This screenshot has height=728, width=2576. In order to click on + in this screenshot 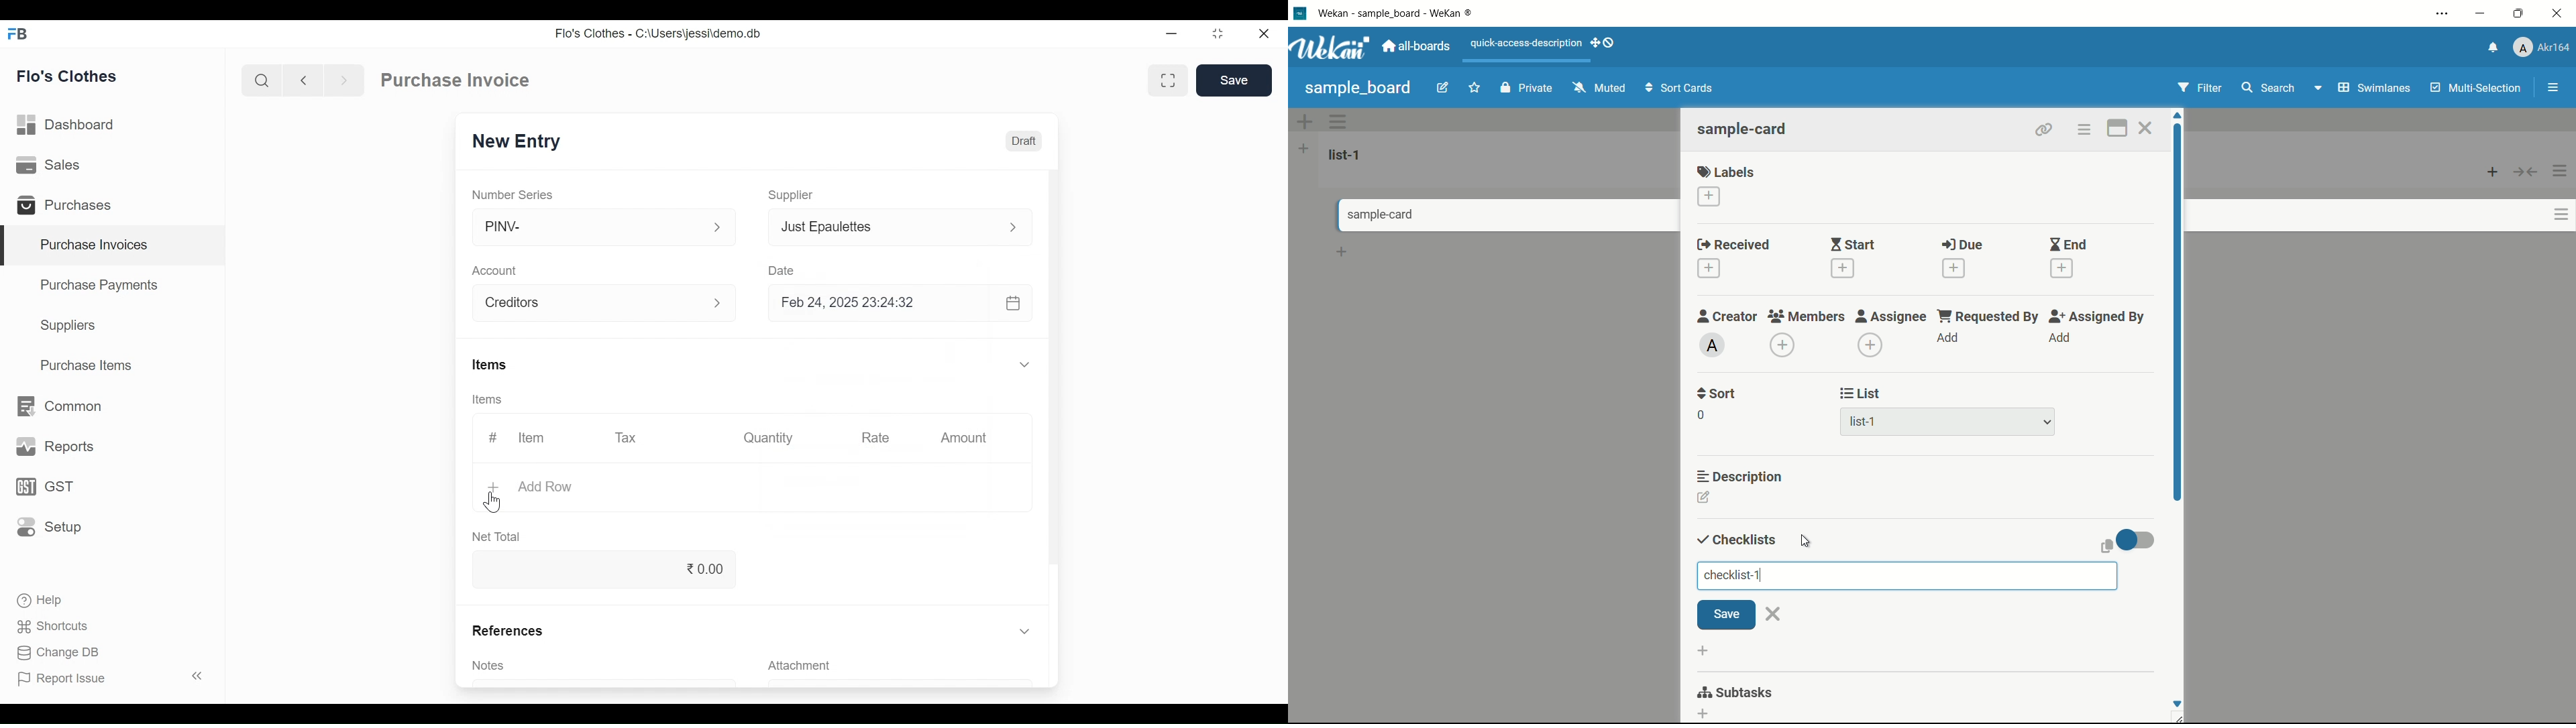, I will do `click(496, 487)`.